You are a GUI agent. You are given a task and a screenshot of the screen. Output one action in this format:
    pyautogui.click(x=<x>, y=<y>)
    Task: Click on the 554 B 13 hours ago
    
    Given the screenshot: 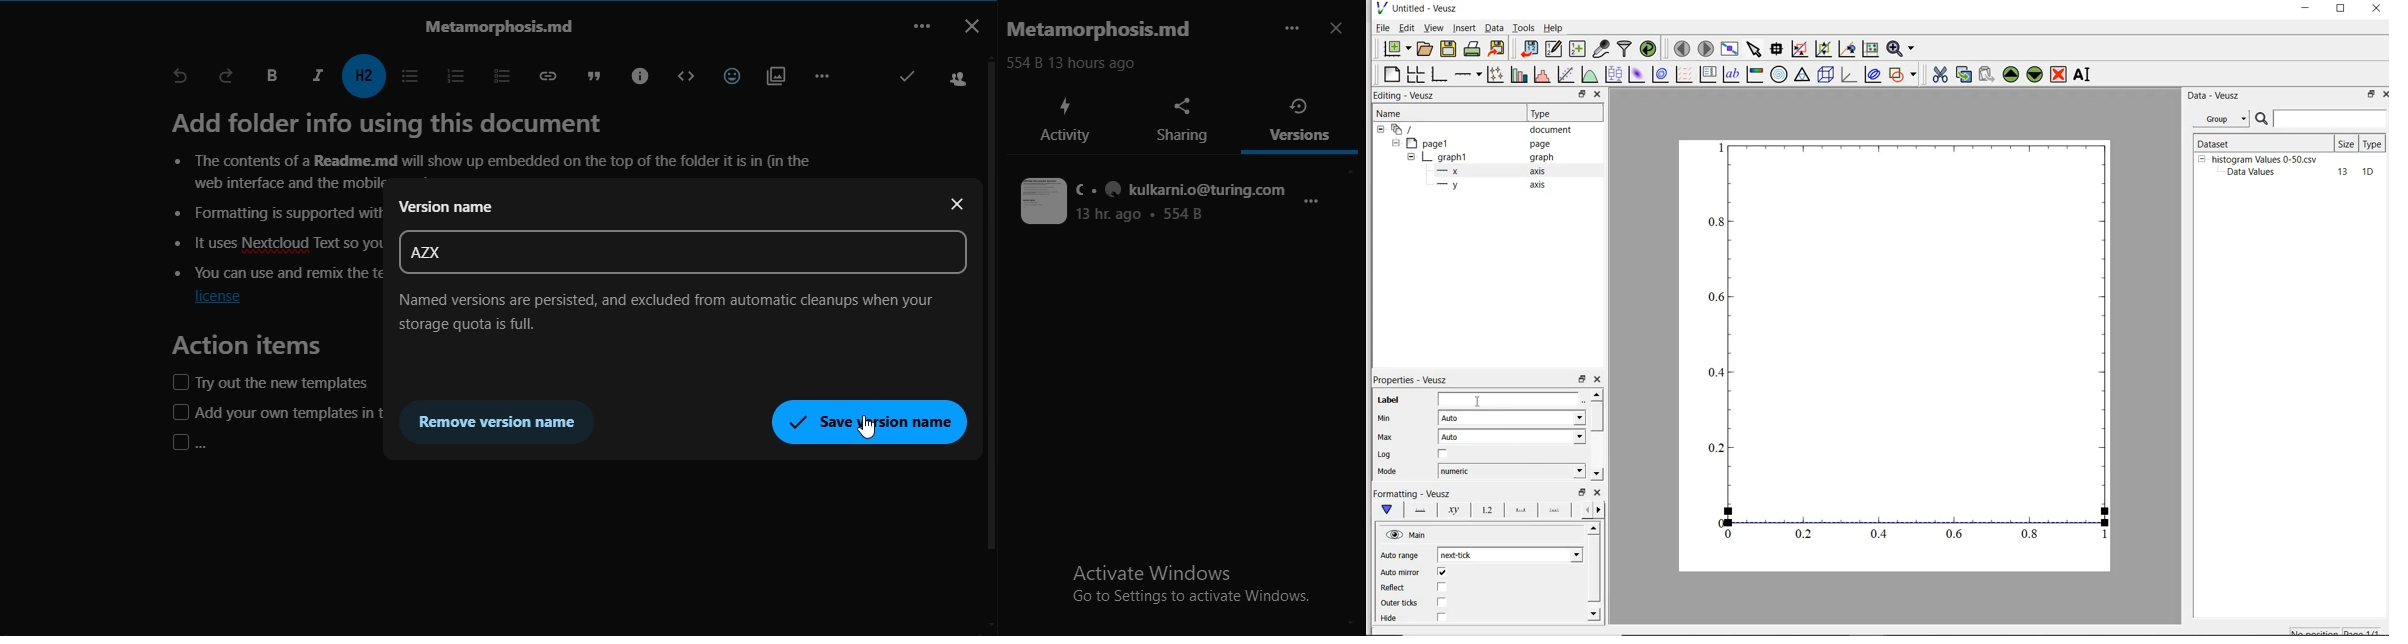 What is the action you would take?
    pyautogui.click(x=1078, y=63)
    